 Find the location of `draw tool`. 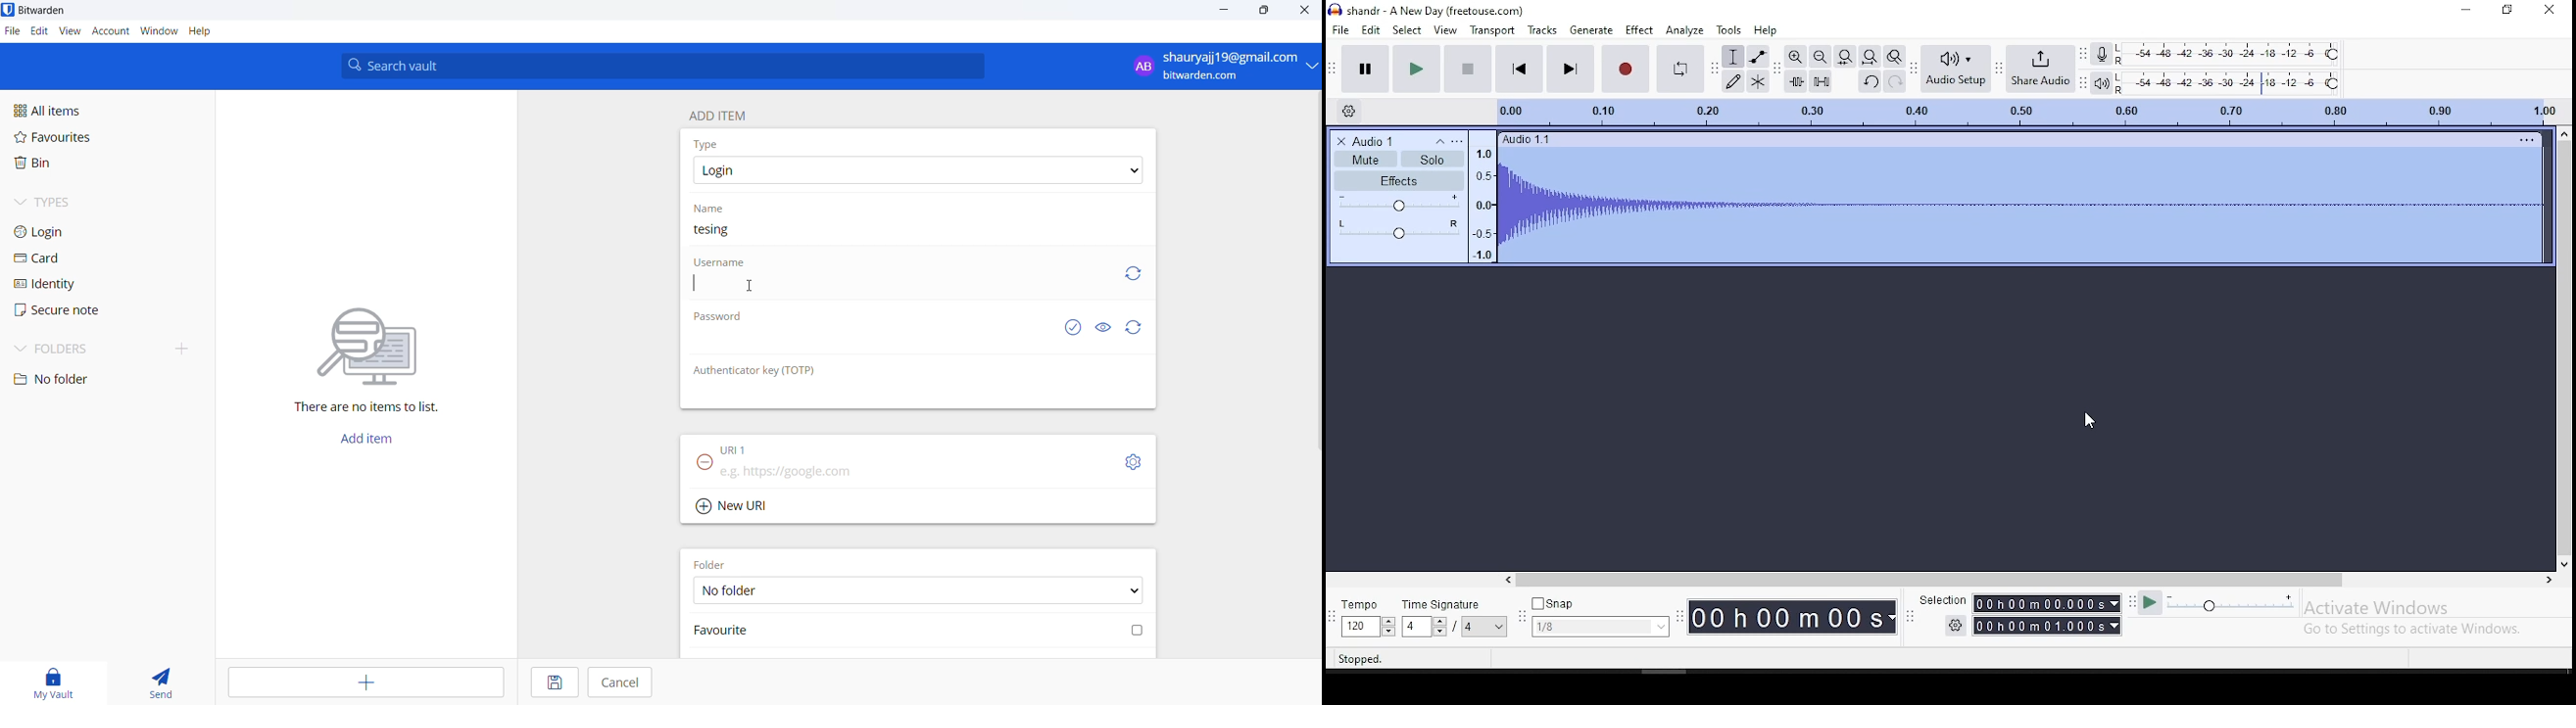

draw tool is located at coordinates (1731, 80).